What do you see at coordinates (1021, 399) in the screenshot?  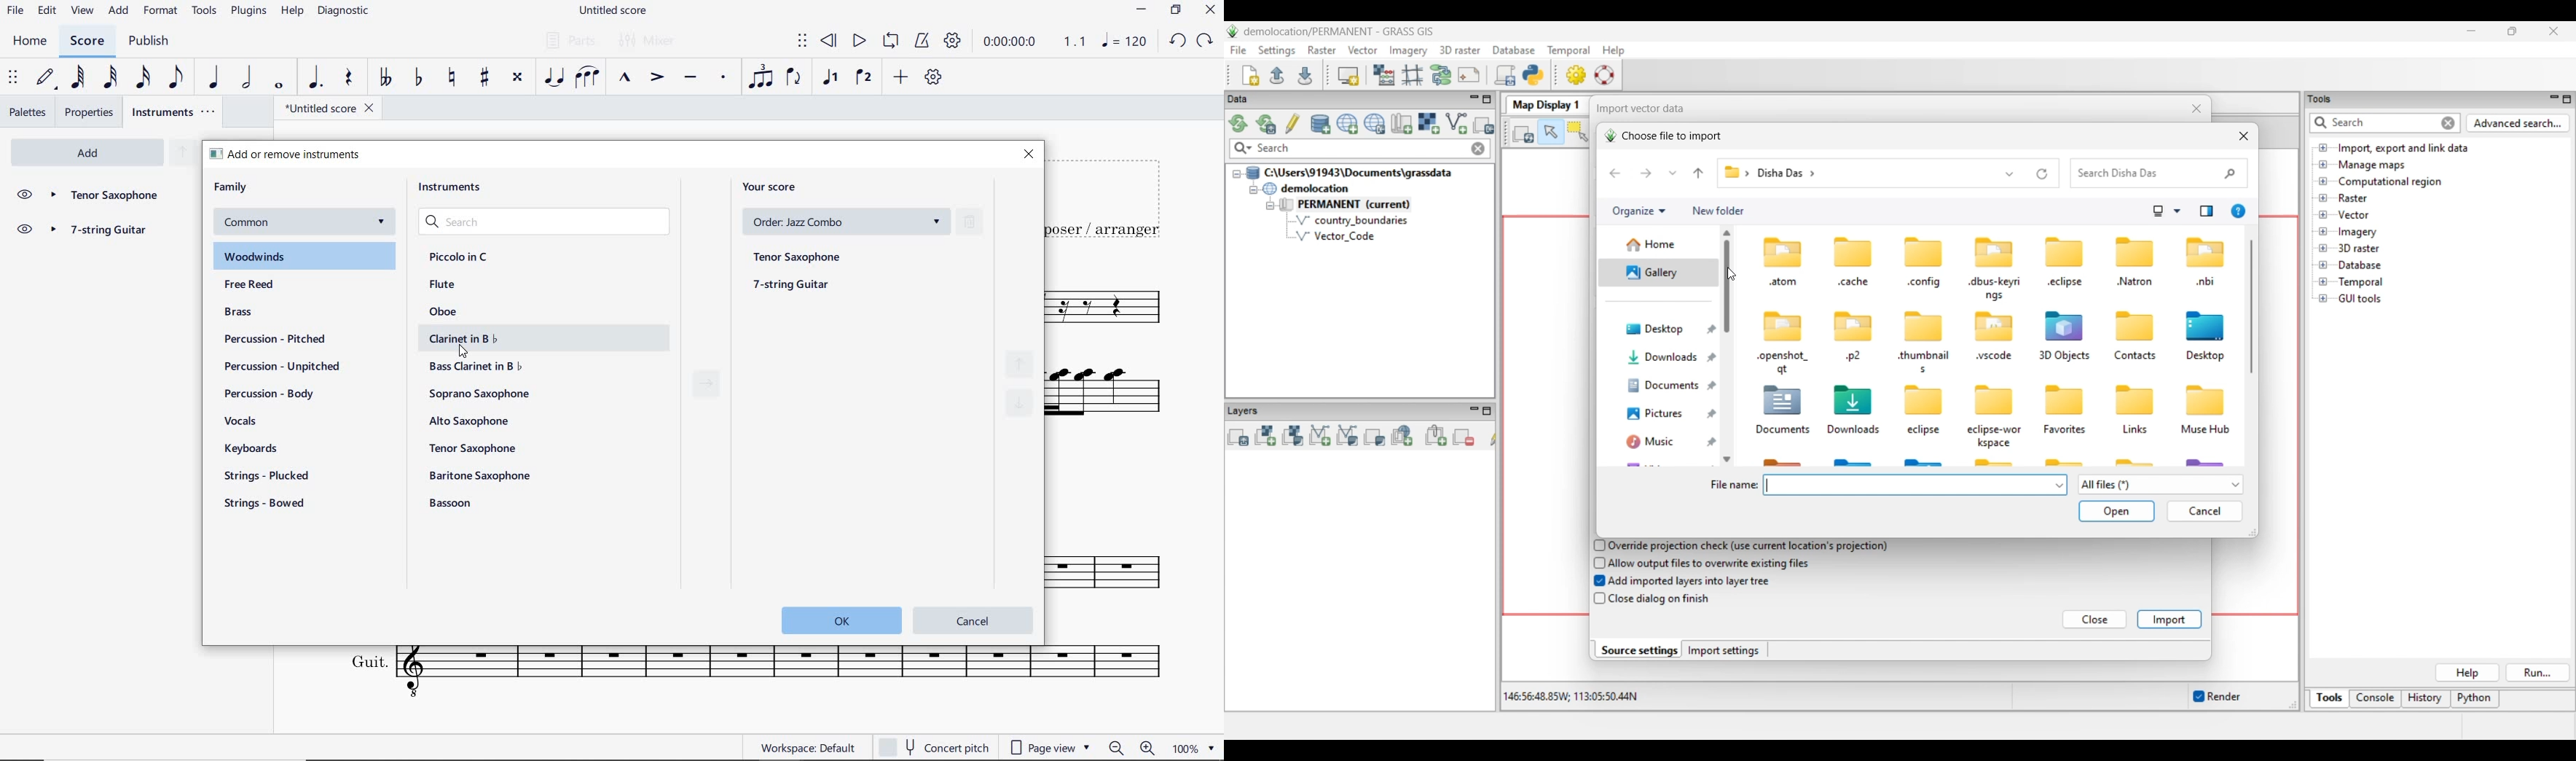 I see `move selected instrument down` at bounding box center [1021, 399].